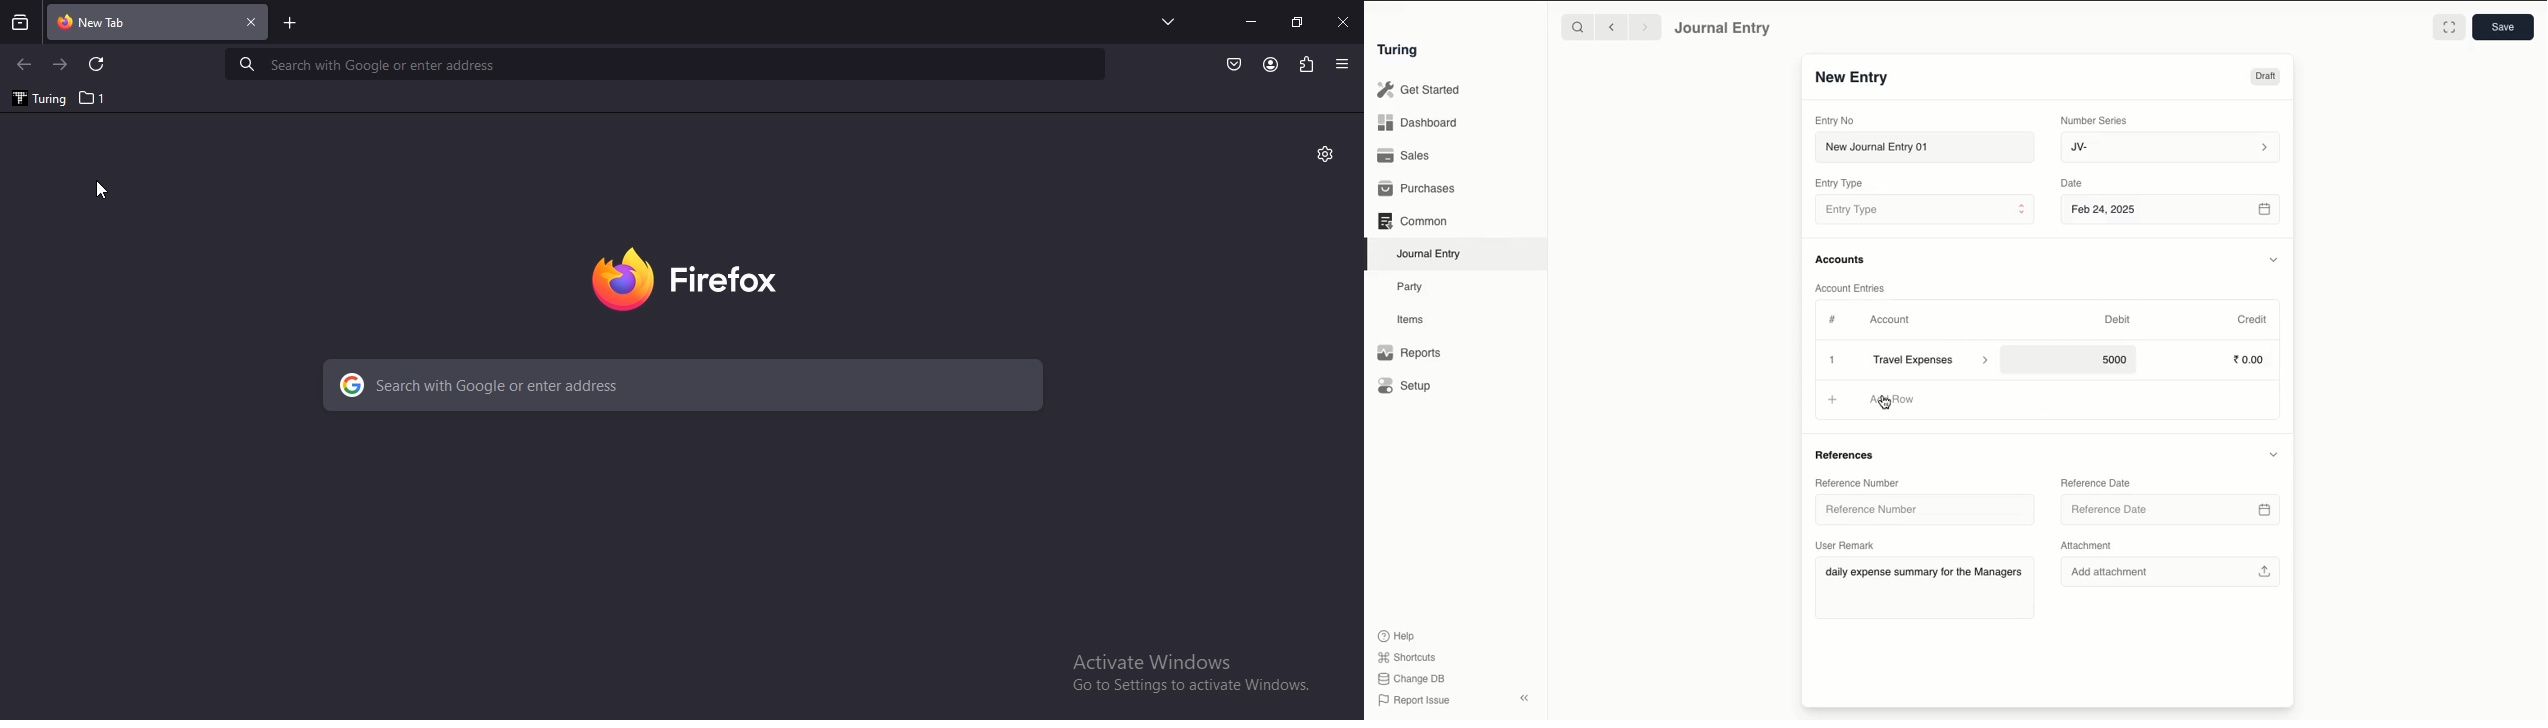 The width and height of the screenshot is (2548, 728). I want to click on Reference Number, so click(1862, 482).